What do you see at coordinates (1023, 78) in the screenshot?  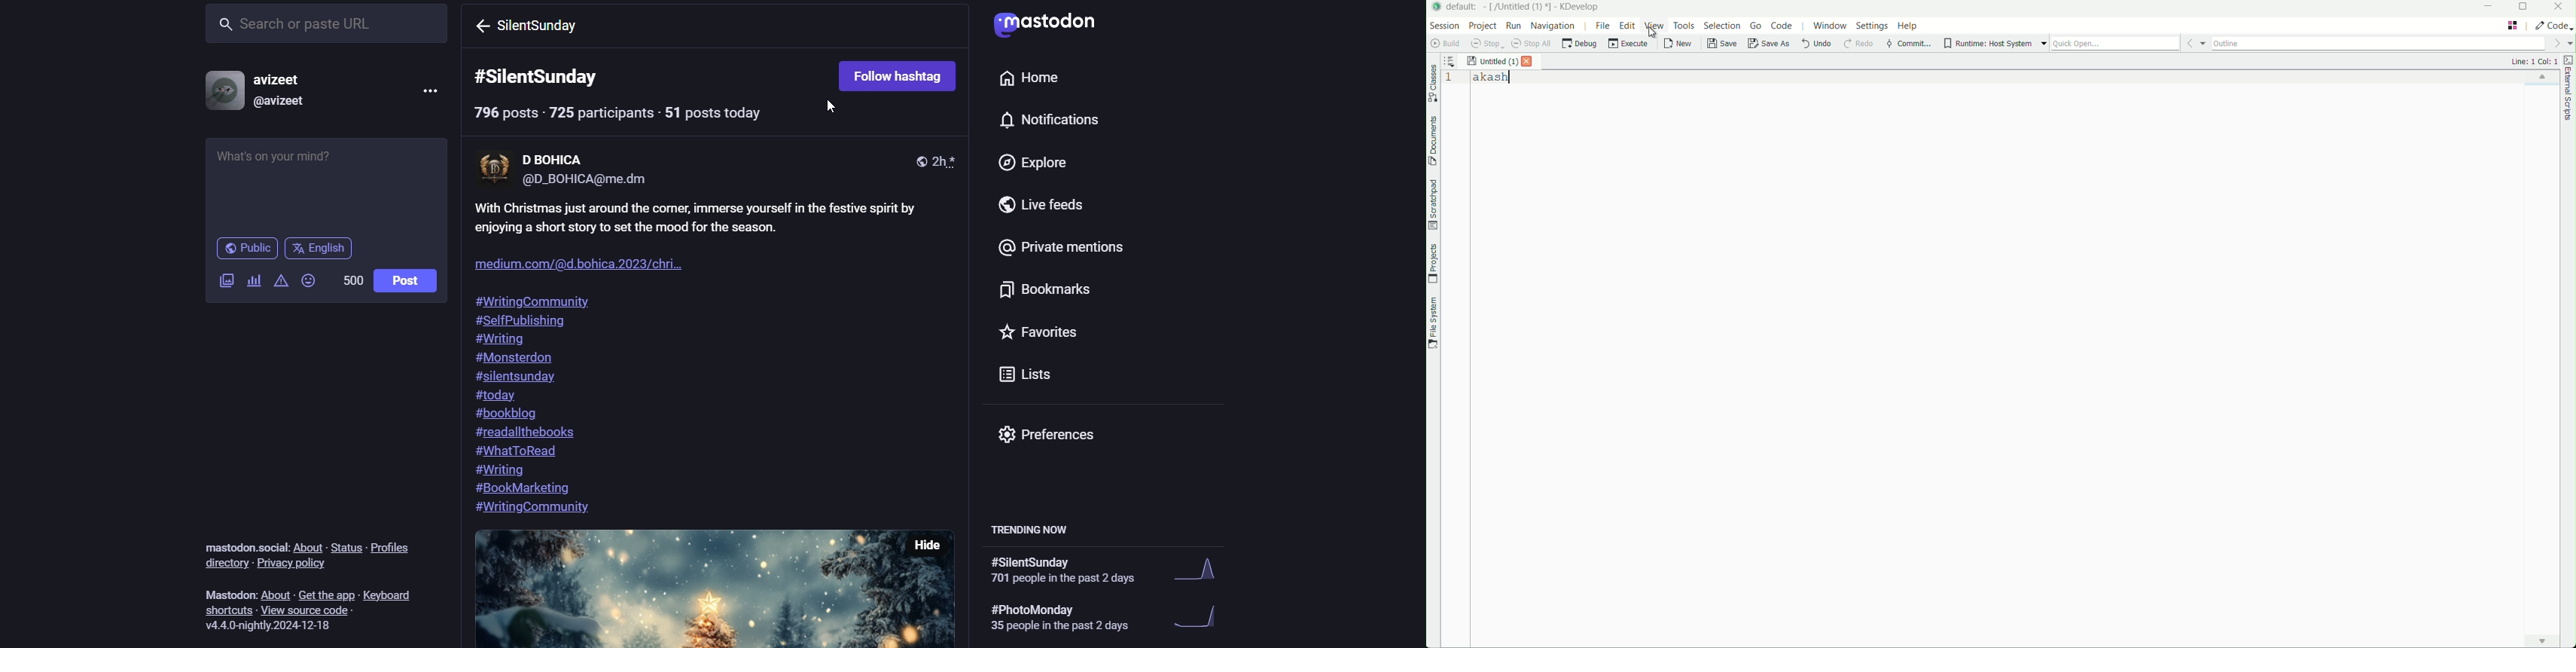 I see `home` at bounding box center [1023, 78].